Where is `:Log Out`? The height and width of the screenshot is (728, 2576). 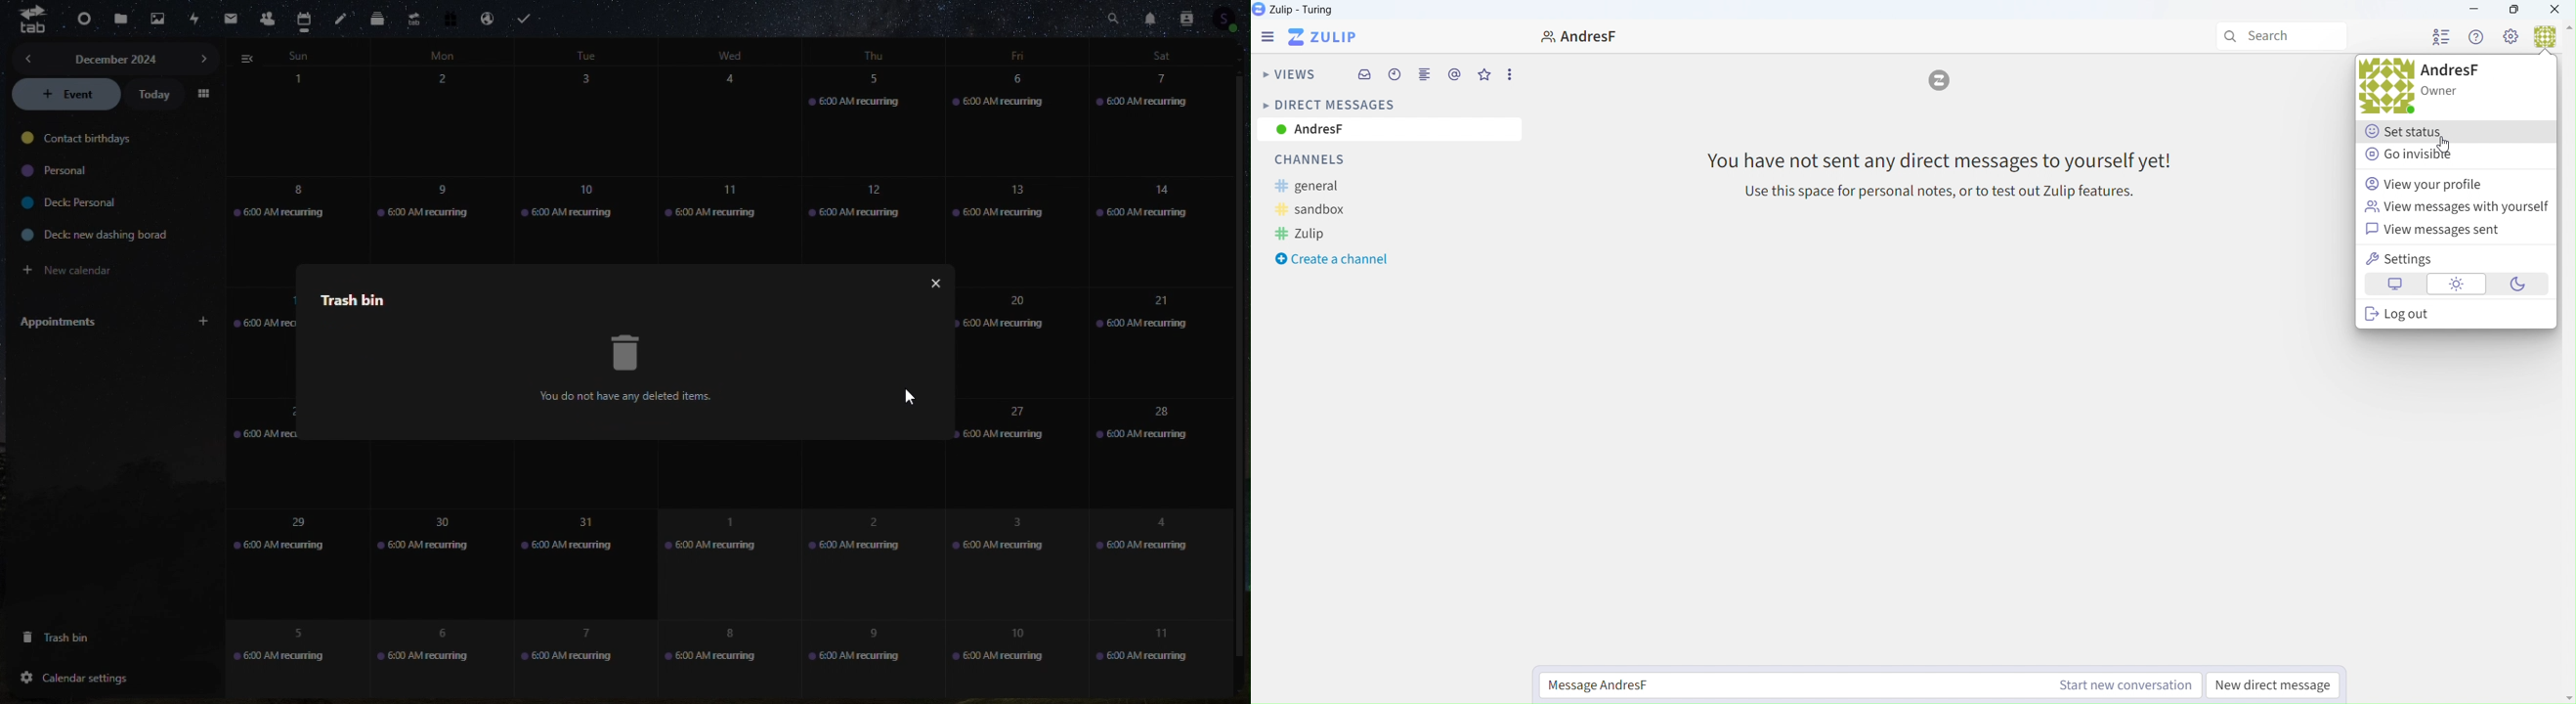 :Log Out is located at coordinates (2460, 315).